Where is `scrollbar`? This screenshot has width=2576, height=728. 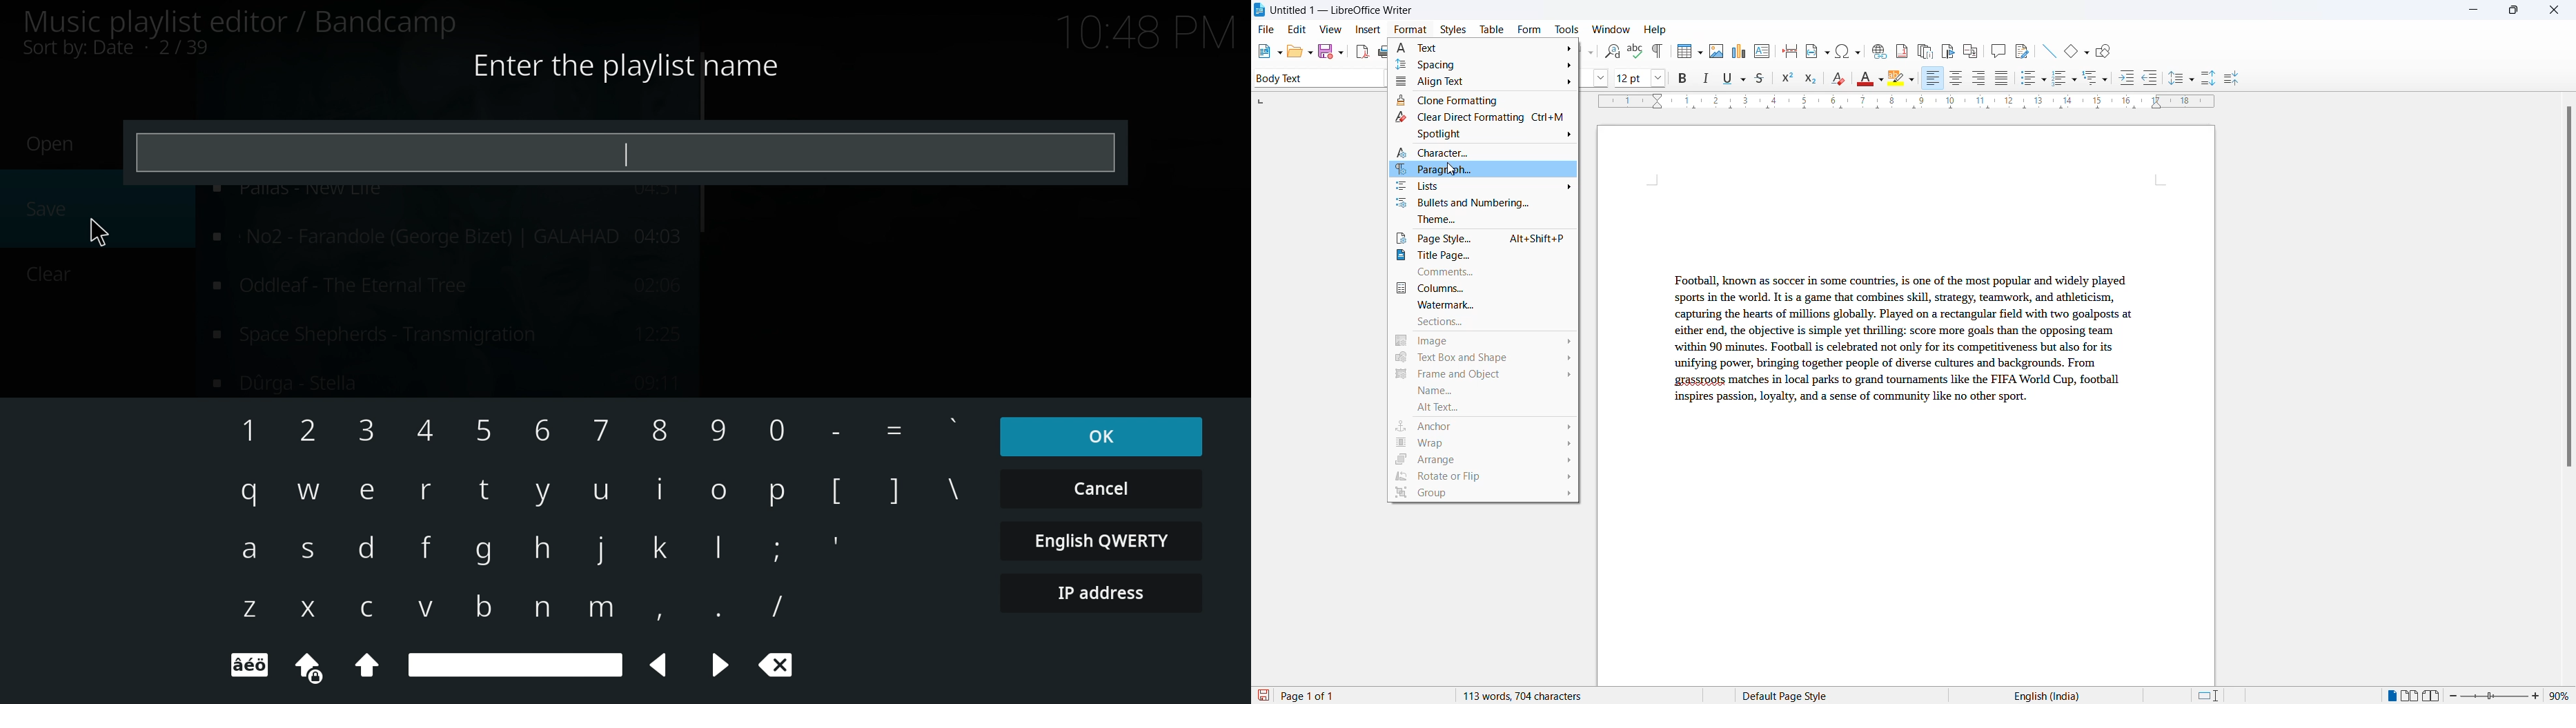
scrollbar is located at coordinates (2568, 293).